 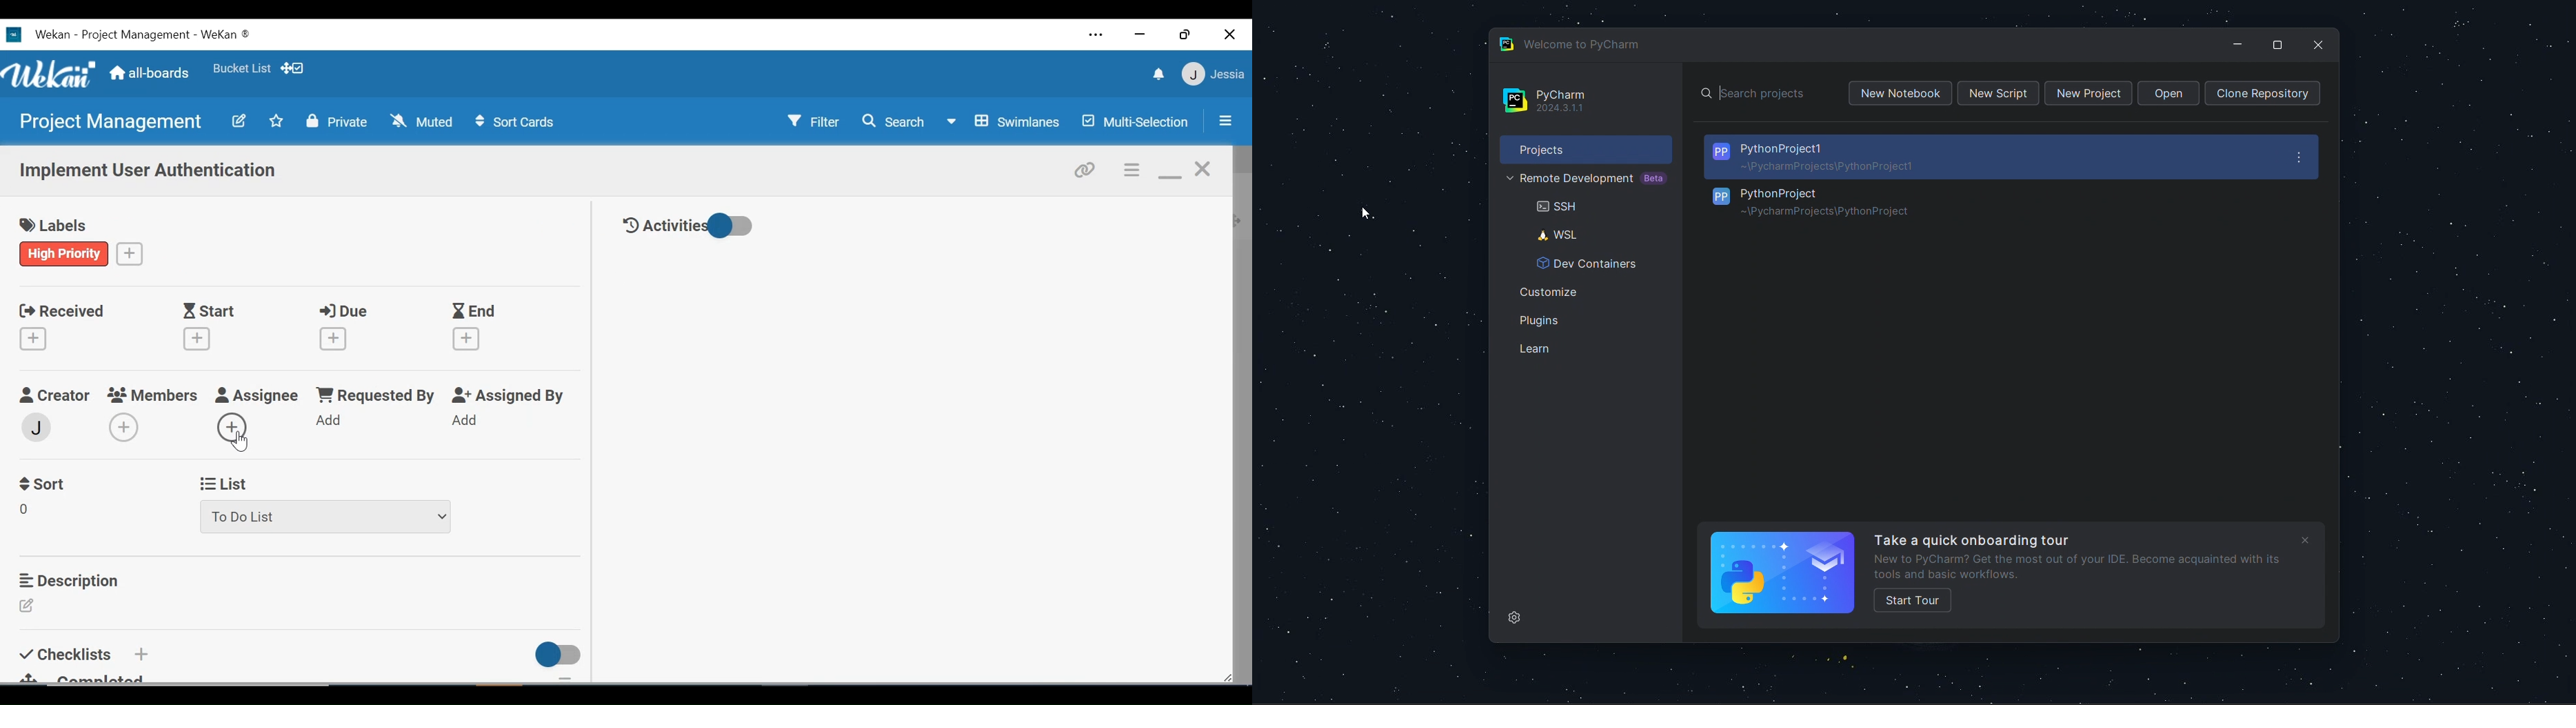 I want to click on Create Received Date, so click(x=36, y=338).